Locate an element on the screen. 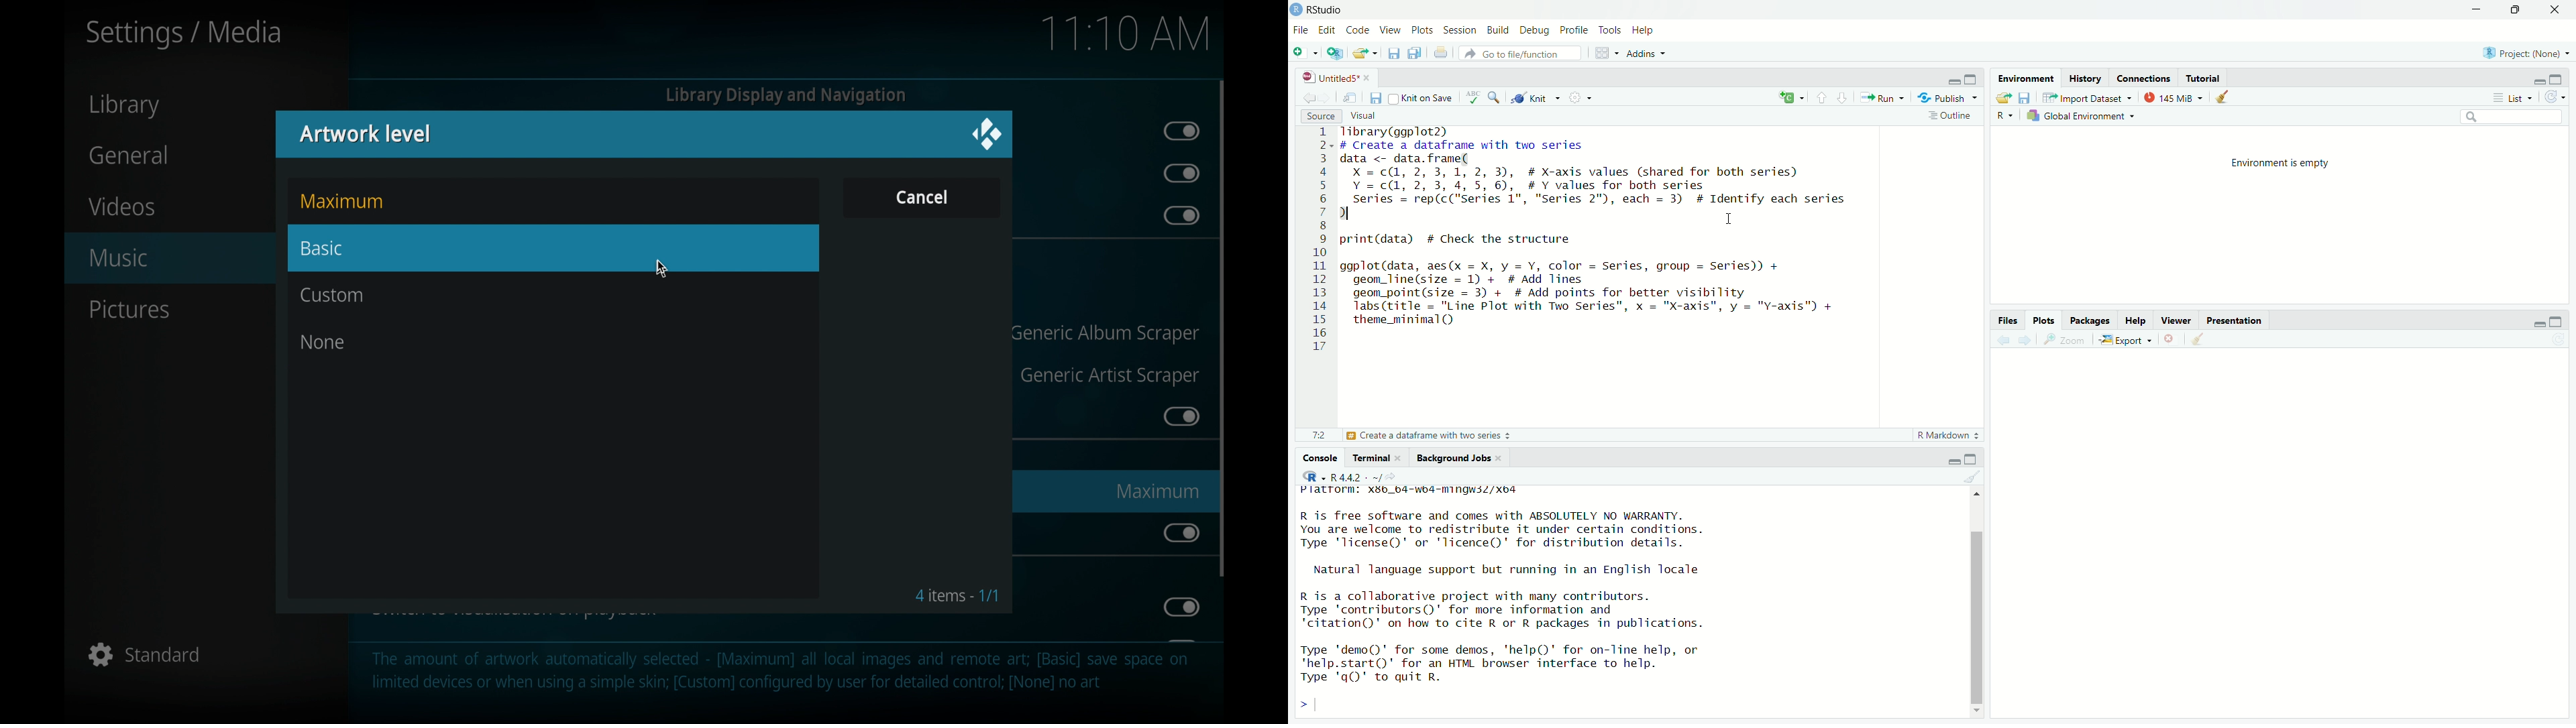 Image resolution: width=2576 pixels, height=728 pixels. standard is located at coordinates (144, 656).